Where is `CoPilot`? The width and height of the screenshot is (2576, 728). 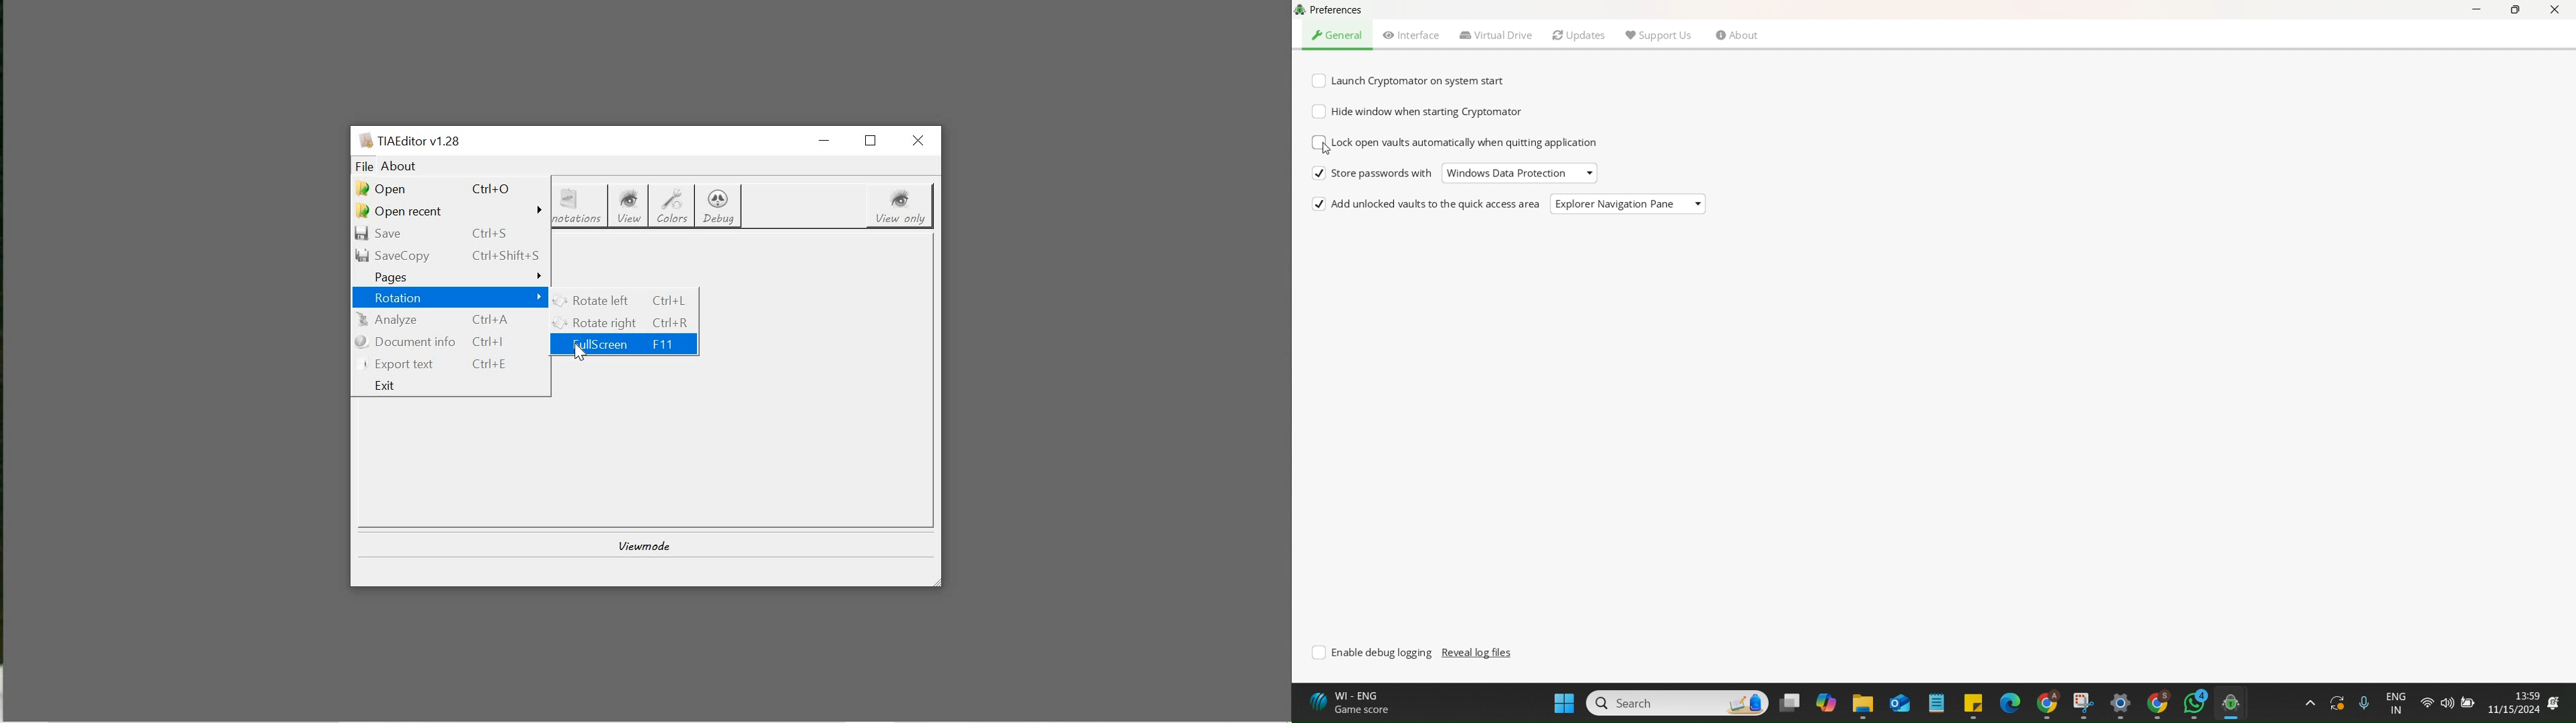 CoPilot is located at coordinates (1823, 702).